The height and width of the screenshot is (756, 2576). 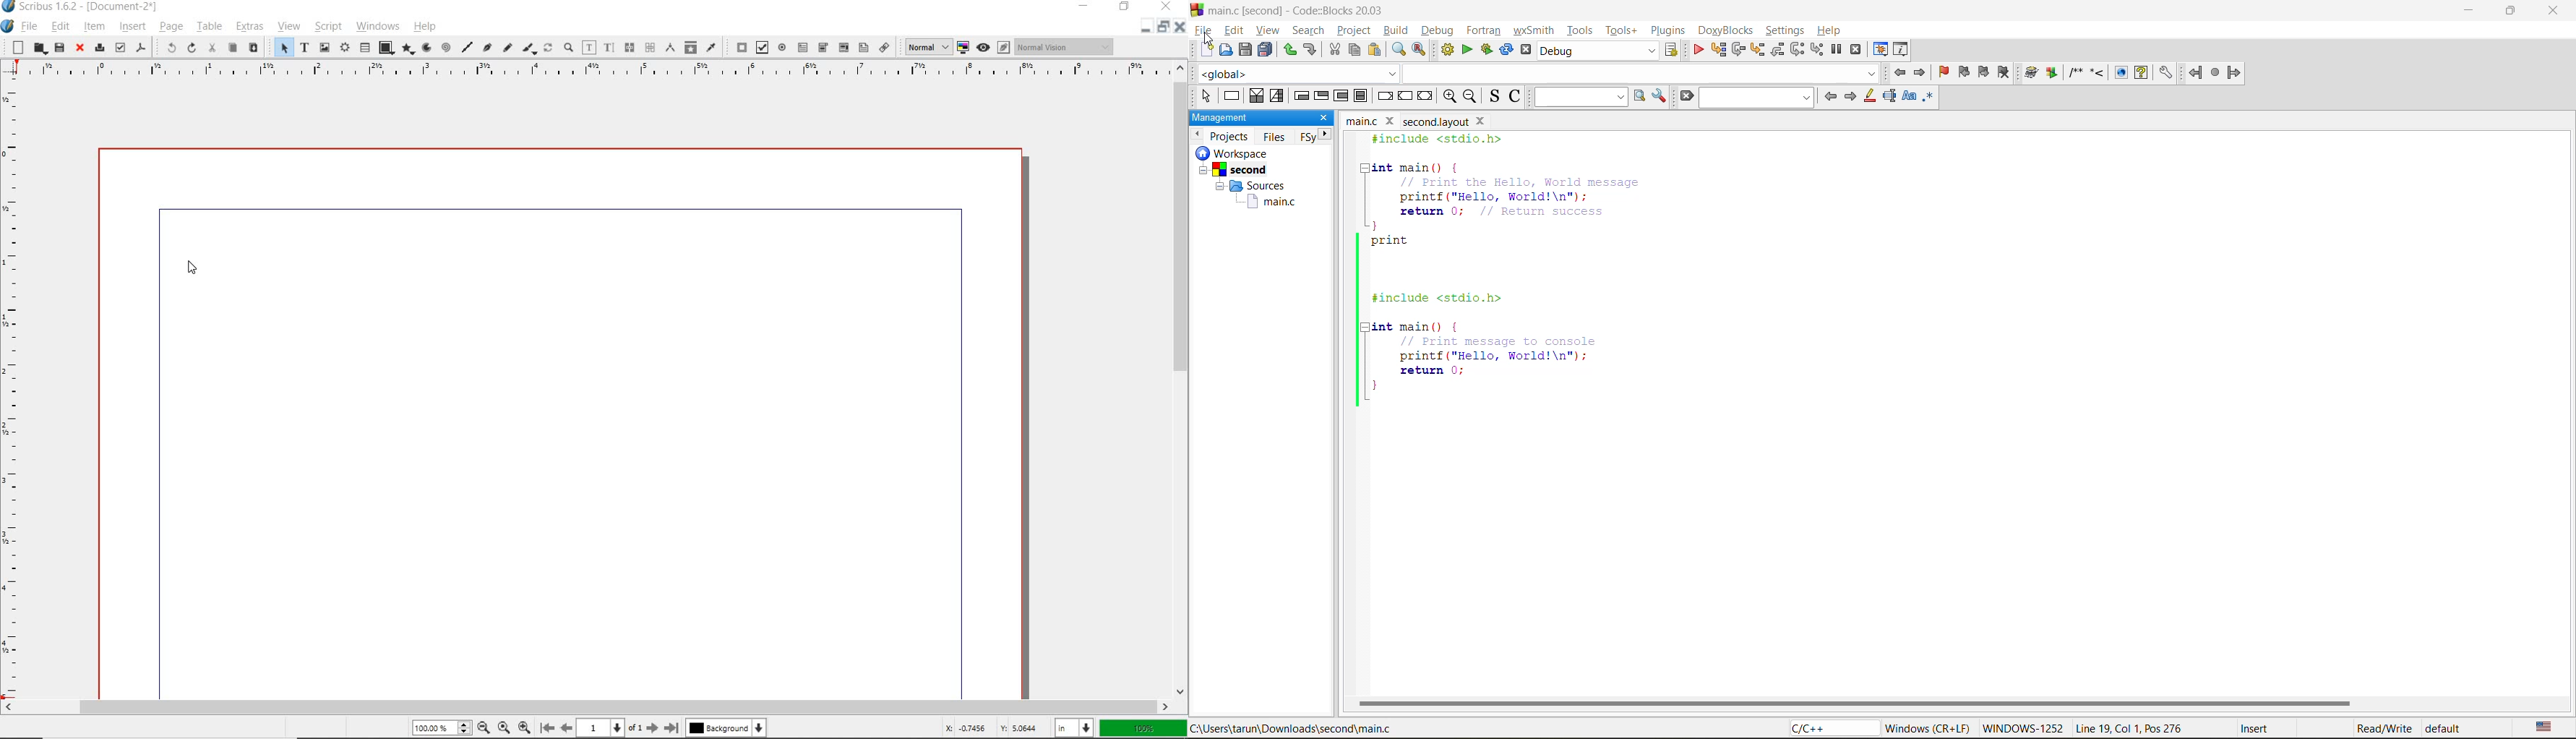 What do you see at coordinates (120, 47) in the screenshot?
I see `preflight verifier` at bounding box center [120, 47].